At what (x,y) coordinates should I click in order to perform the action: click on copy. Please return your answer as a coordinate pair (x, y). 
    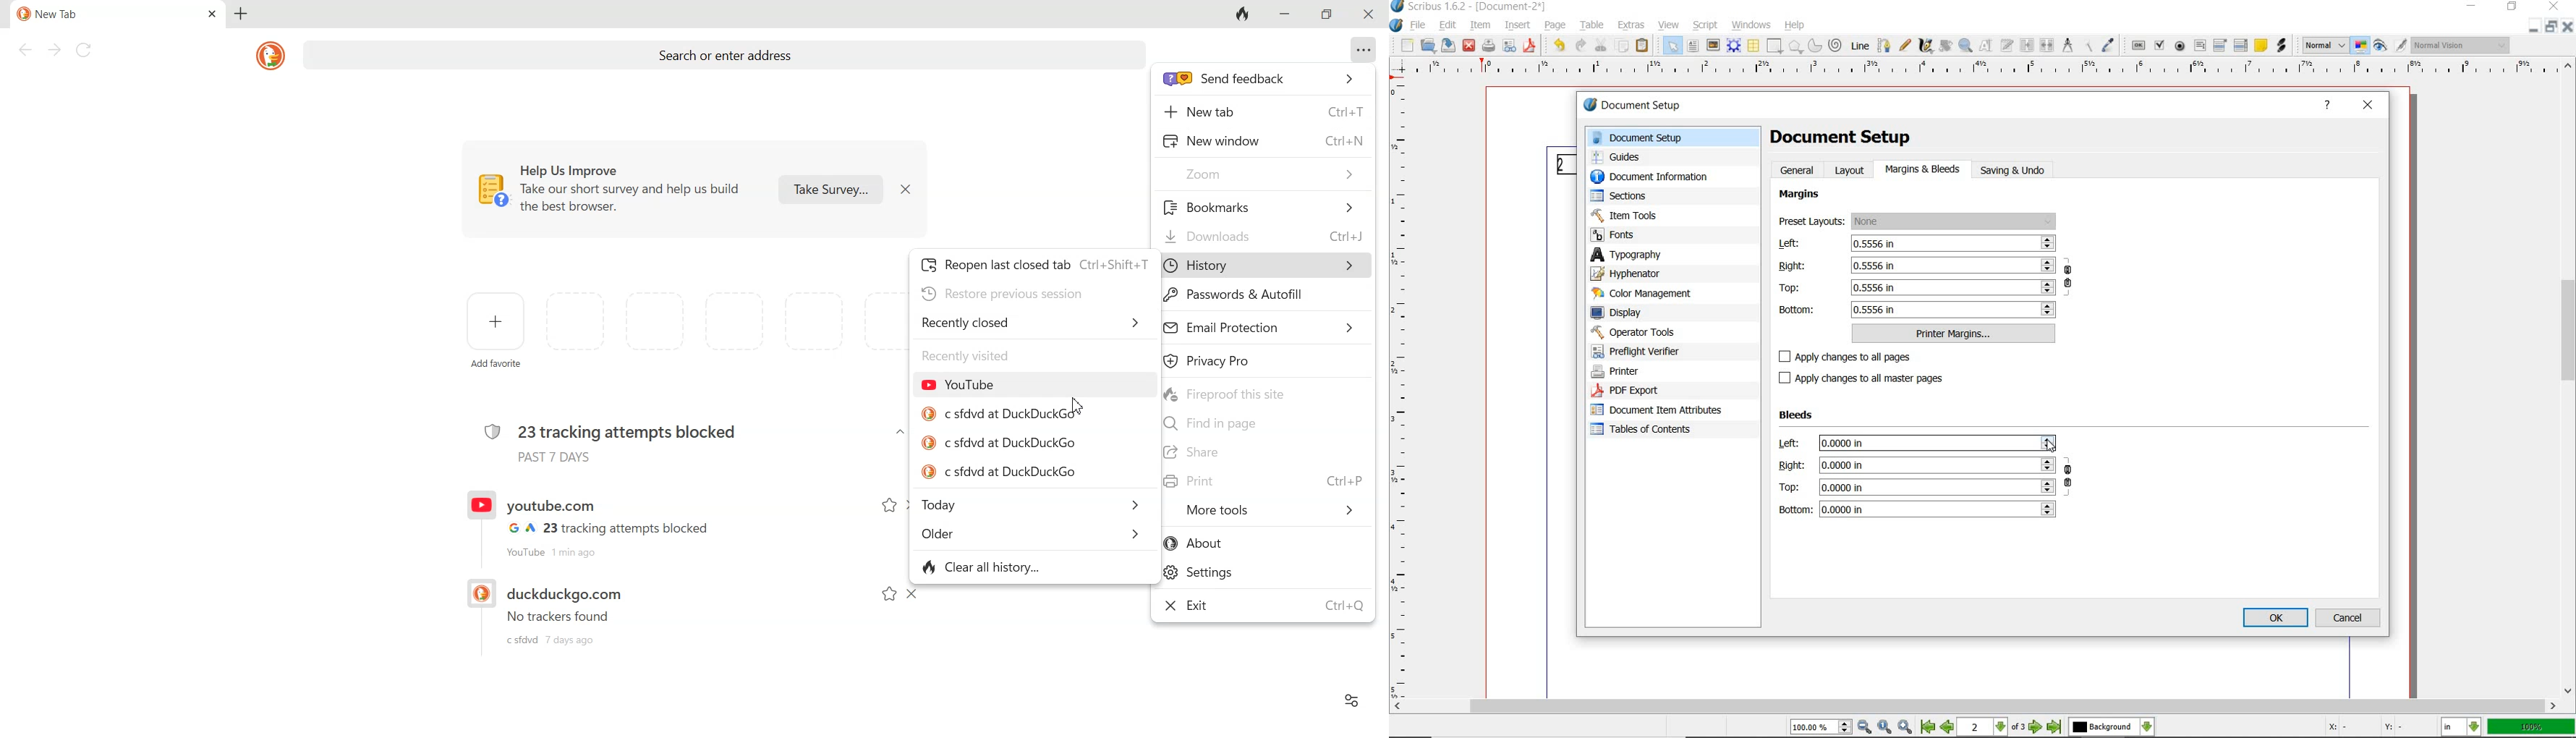
    Looking at the image, I should click on (1622, 47).